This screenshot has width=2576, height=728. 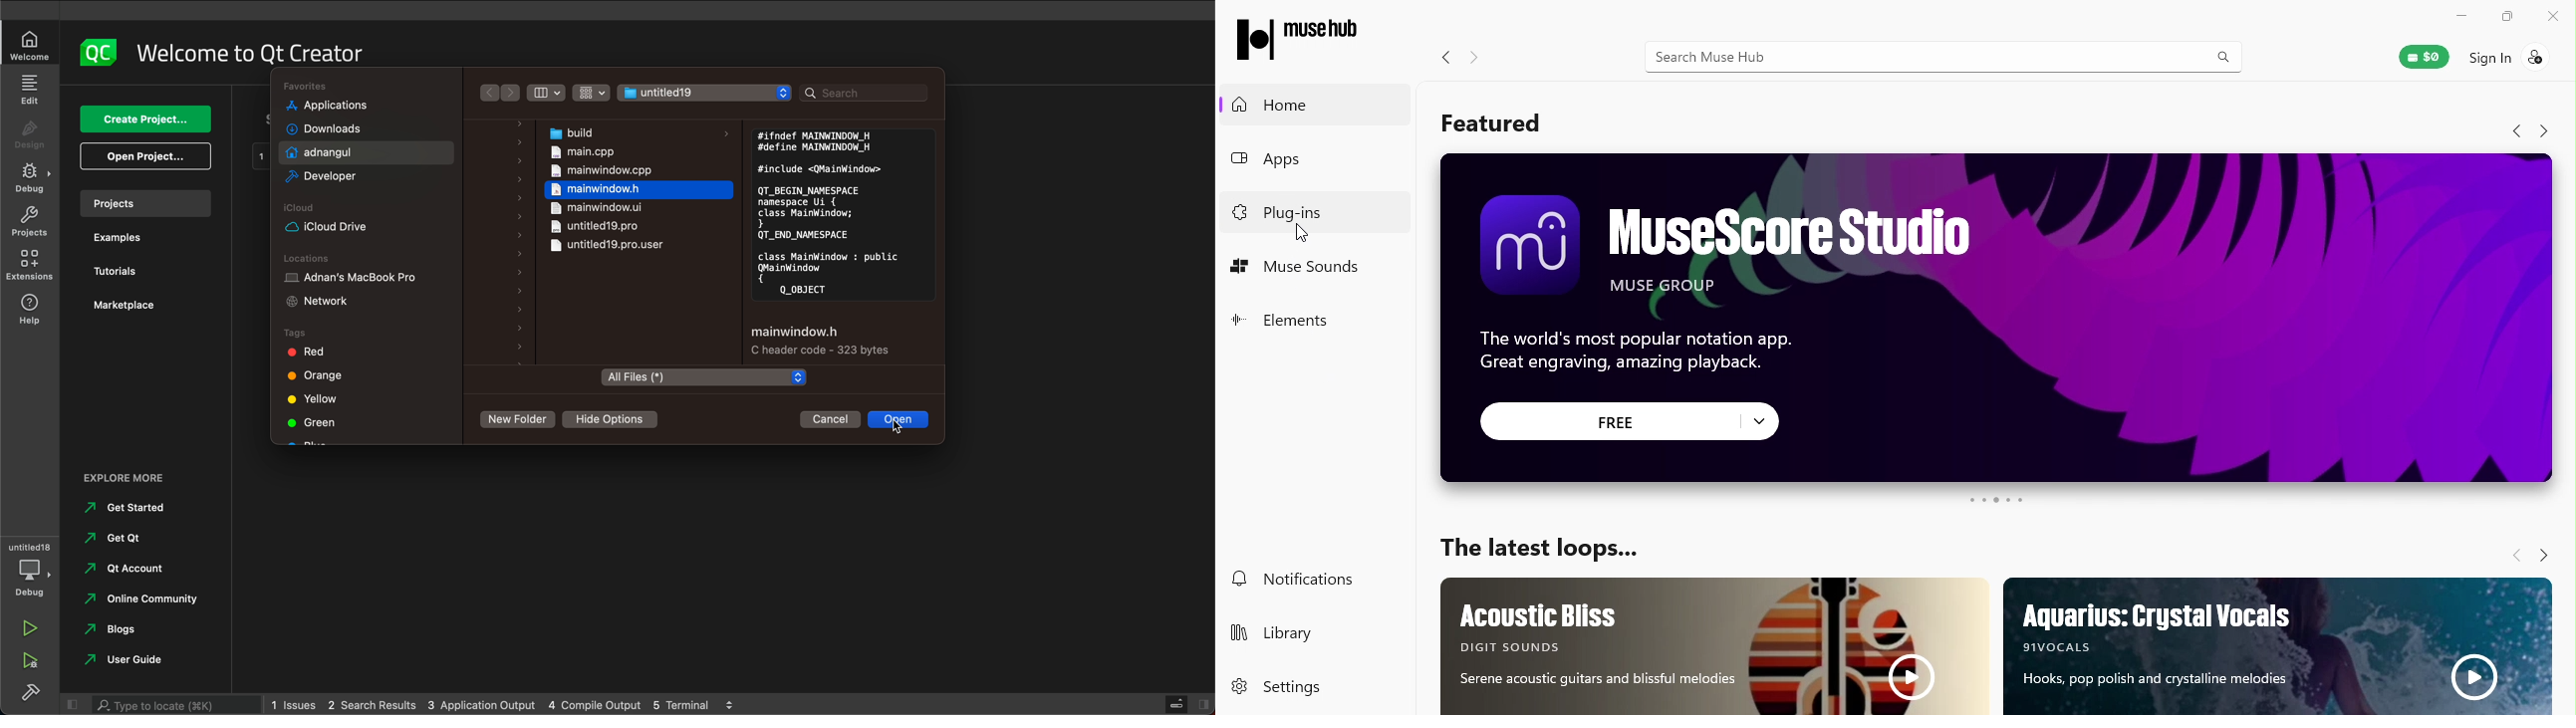 What do you see at coordinates (1301, 581) in the screenshot?
I see `Notifictions` at bounding box center [1301, 581].